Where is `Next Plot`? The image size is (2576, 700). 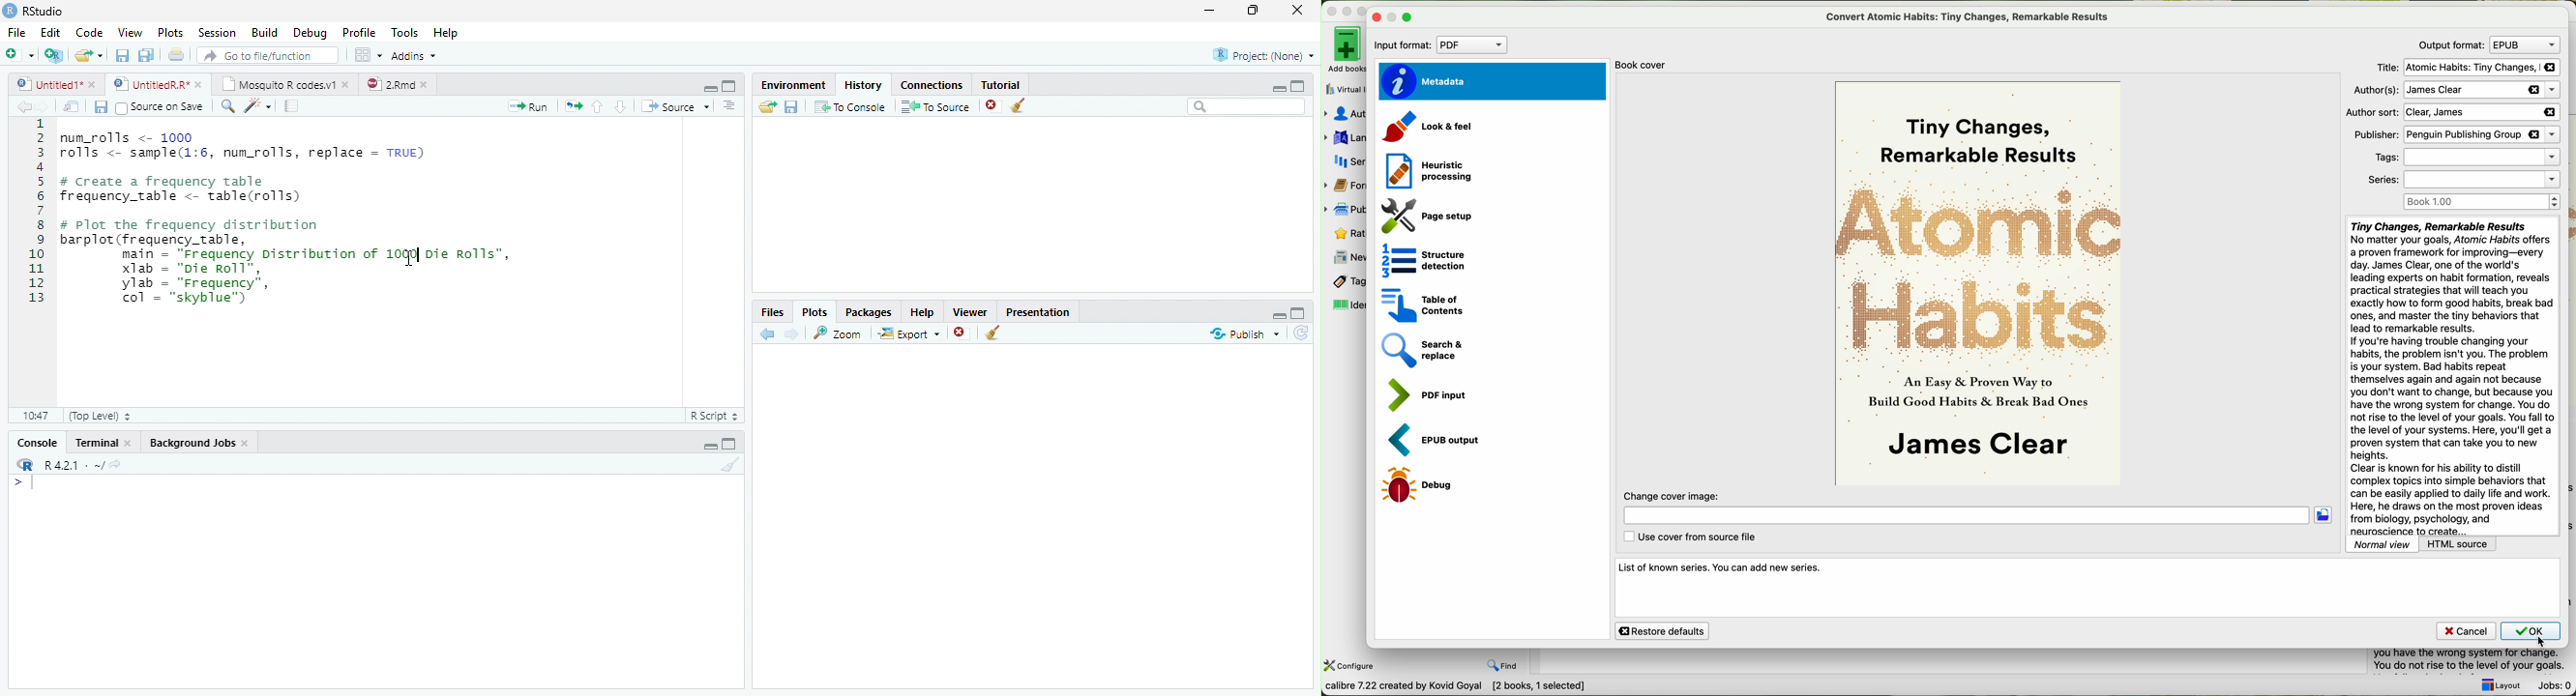
Next Plot is located at coordinates (793, 334).